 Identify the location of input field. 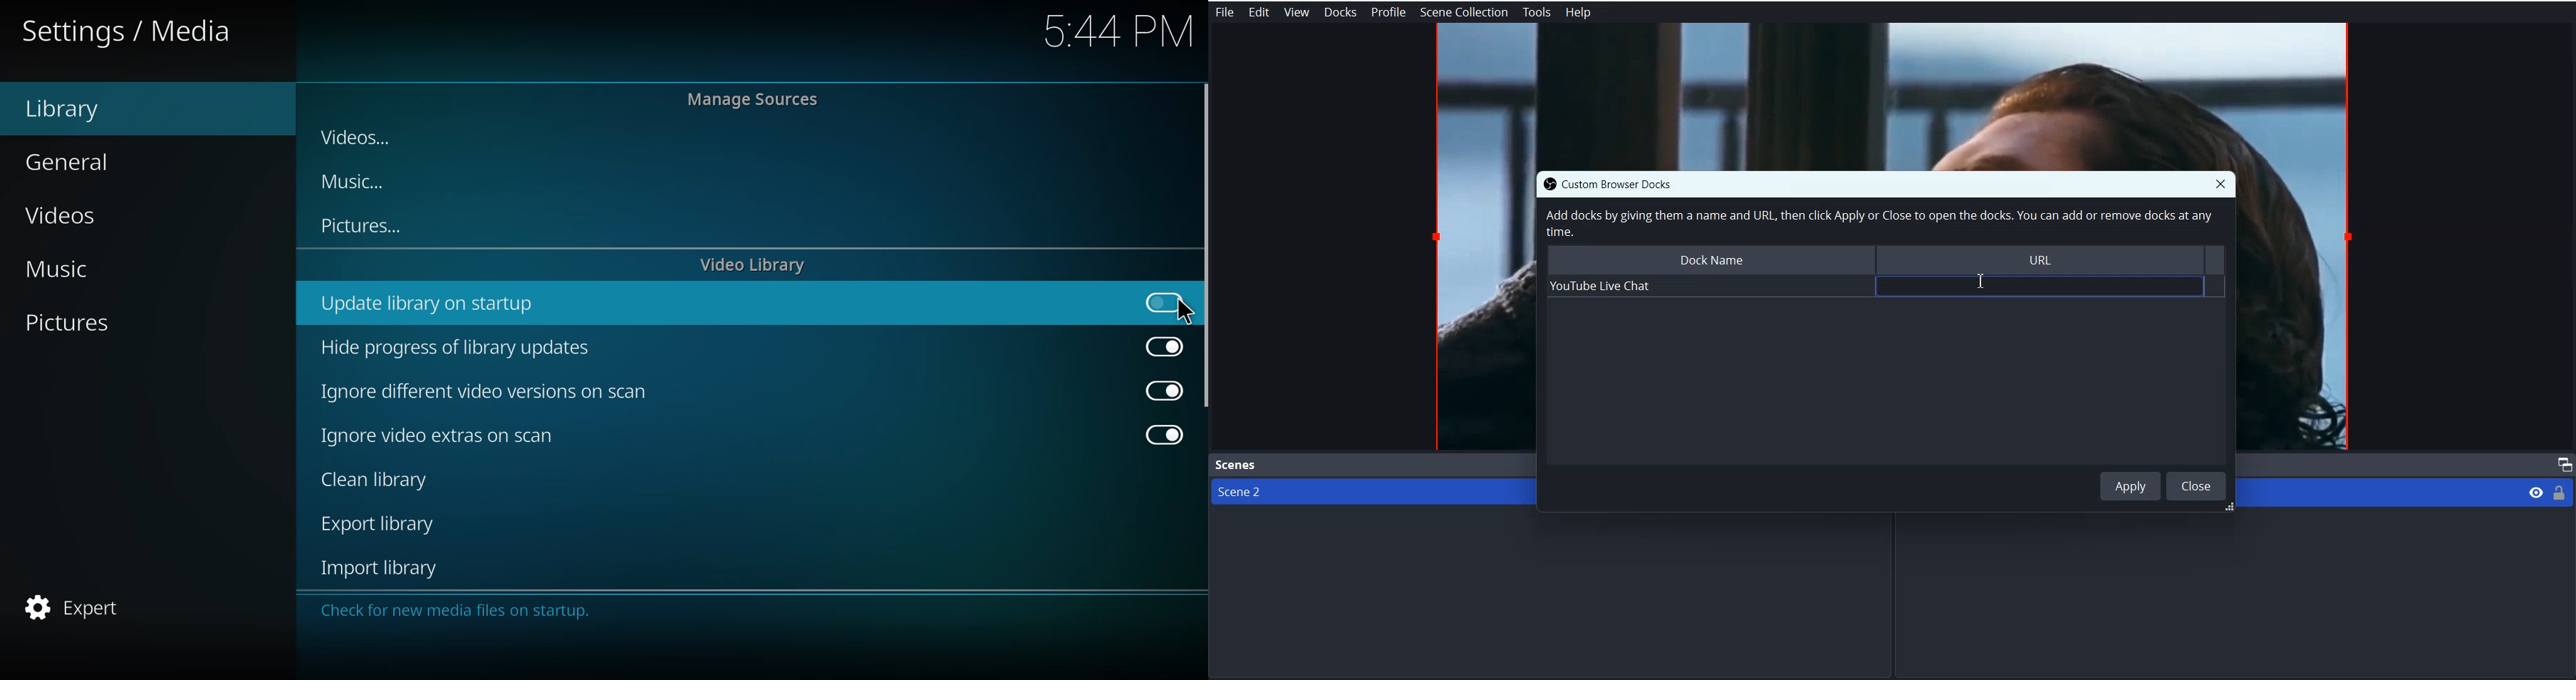
(2043, 286).